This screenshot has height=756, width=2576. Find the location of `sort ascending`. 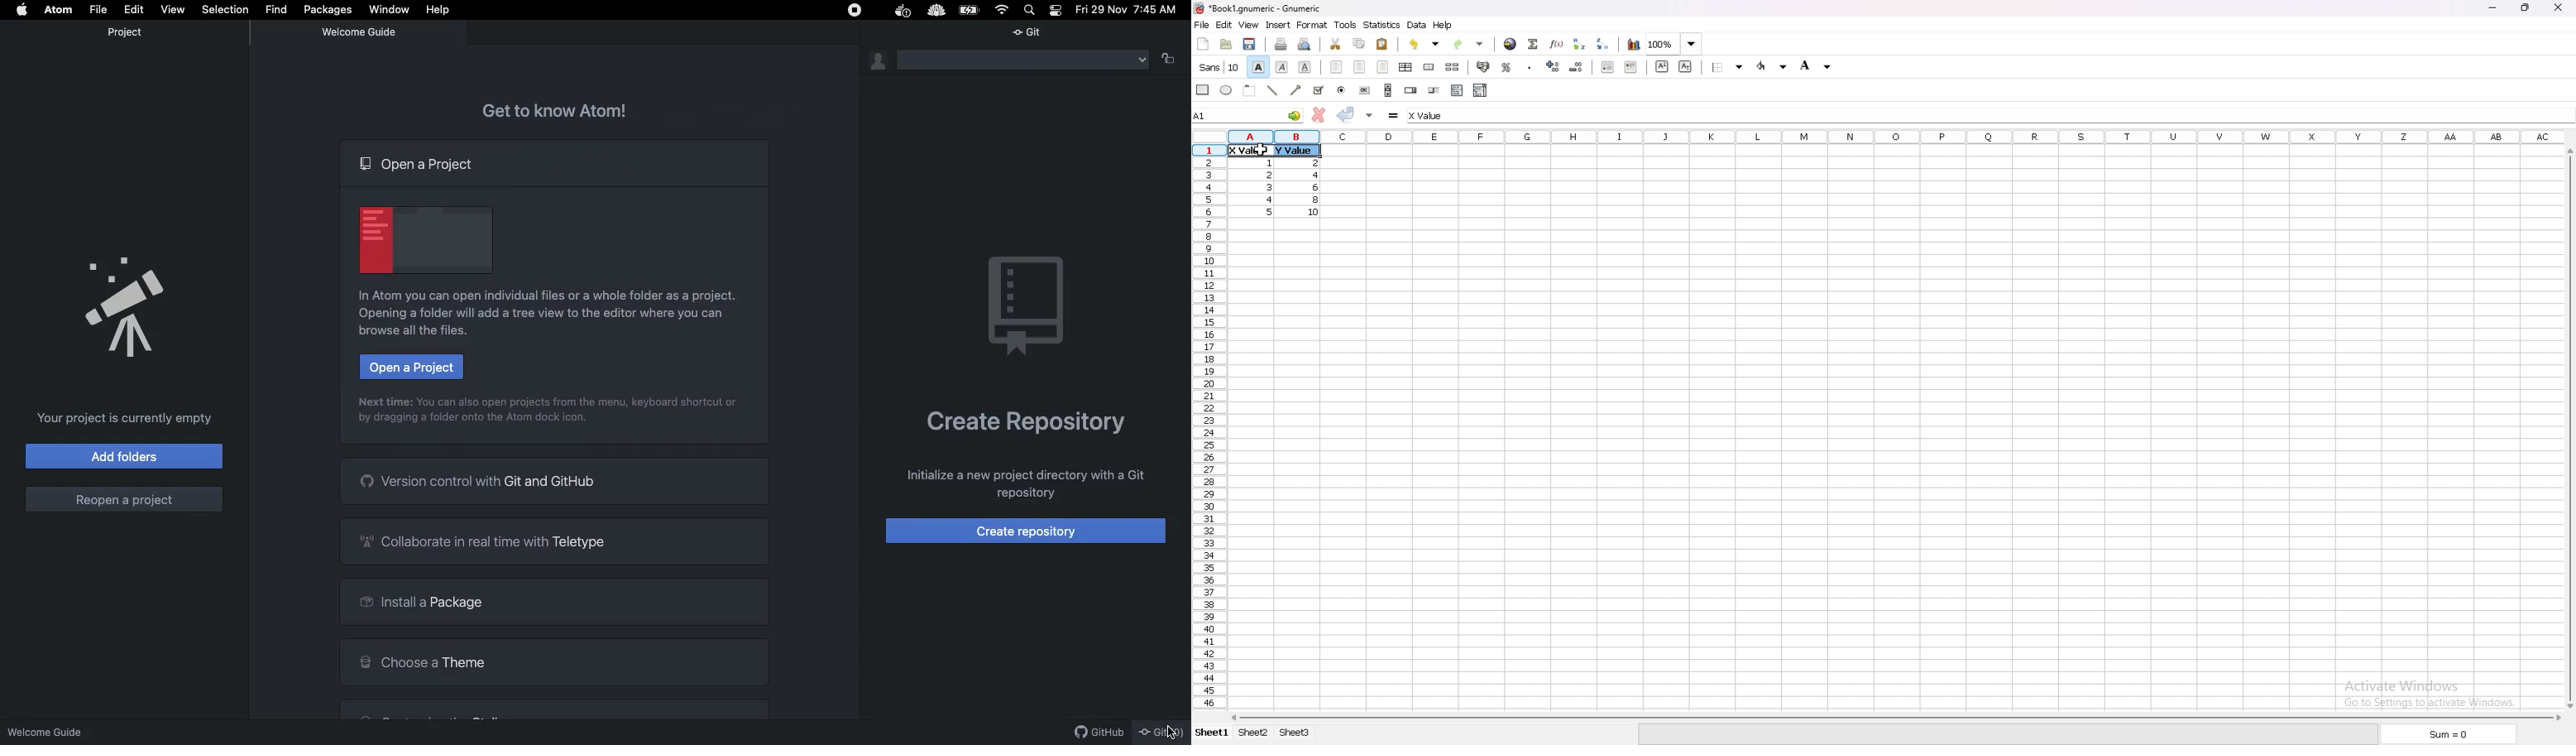

sort ascending is located at coordinates (1579, 43).